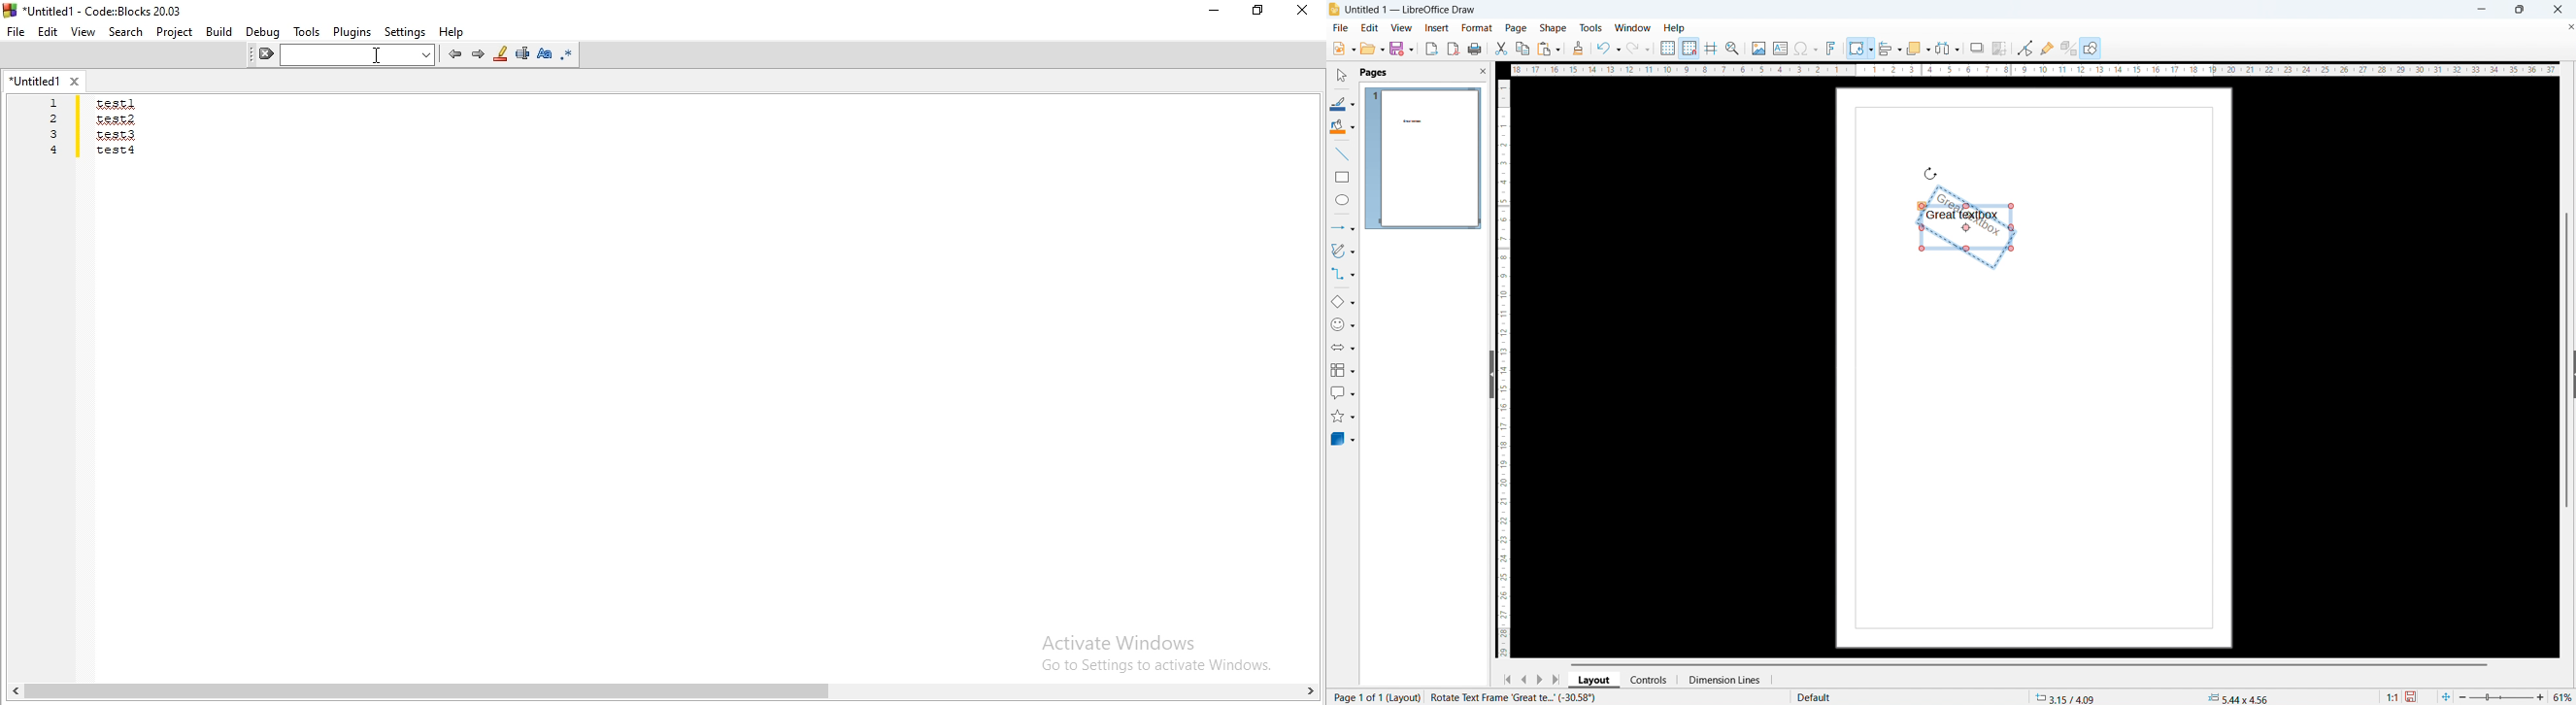  I want to click on Settings , so click(405, 30).